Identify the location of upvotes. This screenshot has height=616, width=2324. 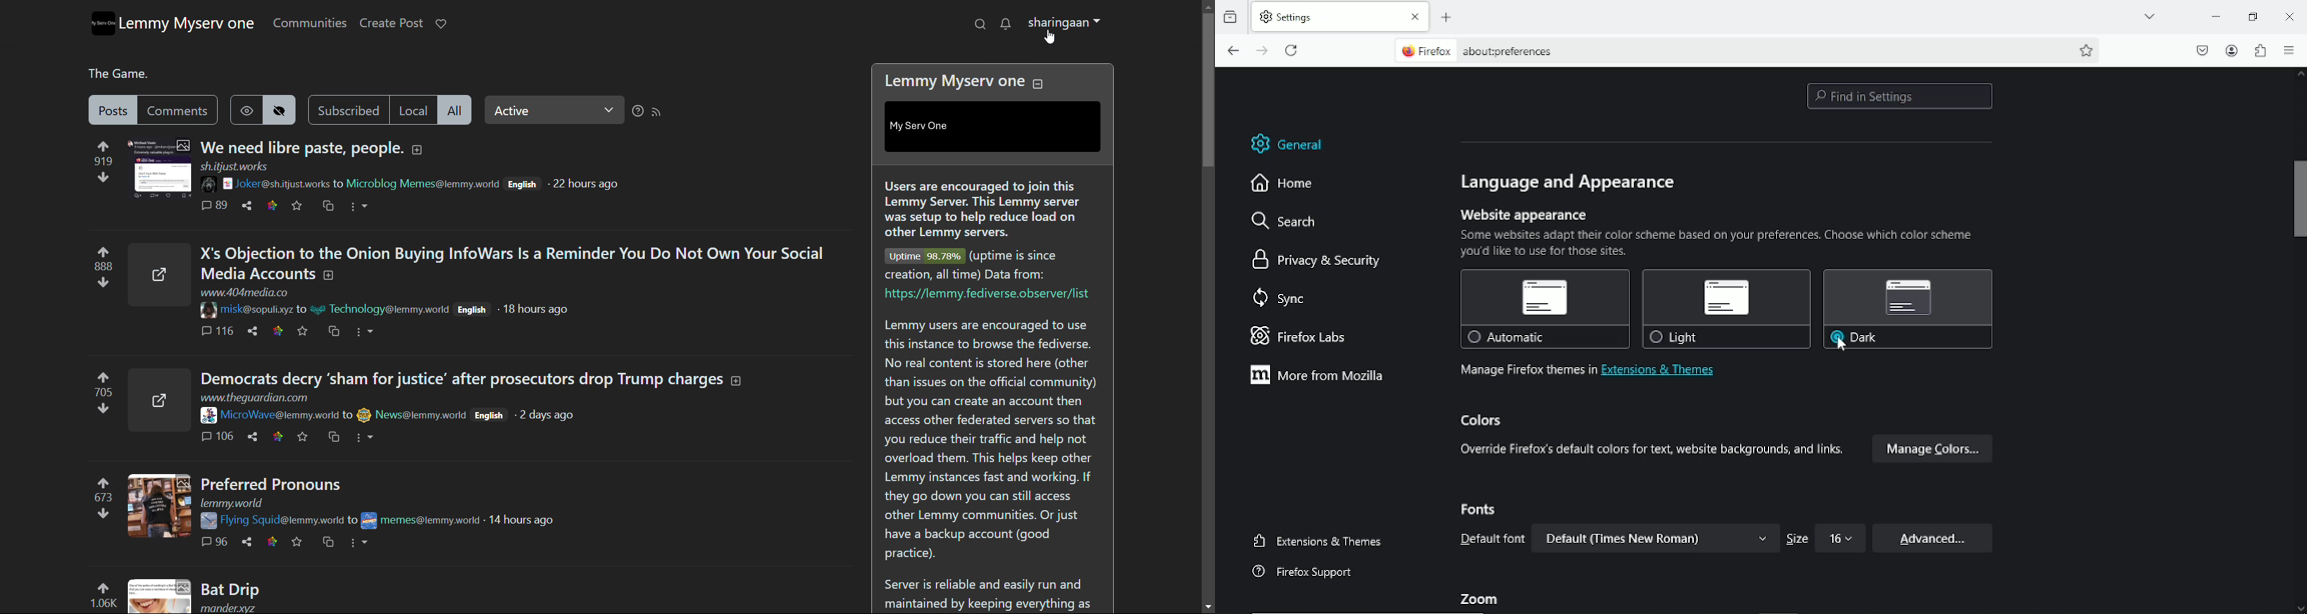
(101, 482).